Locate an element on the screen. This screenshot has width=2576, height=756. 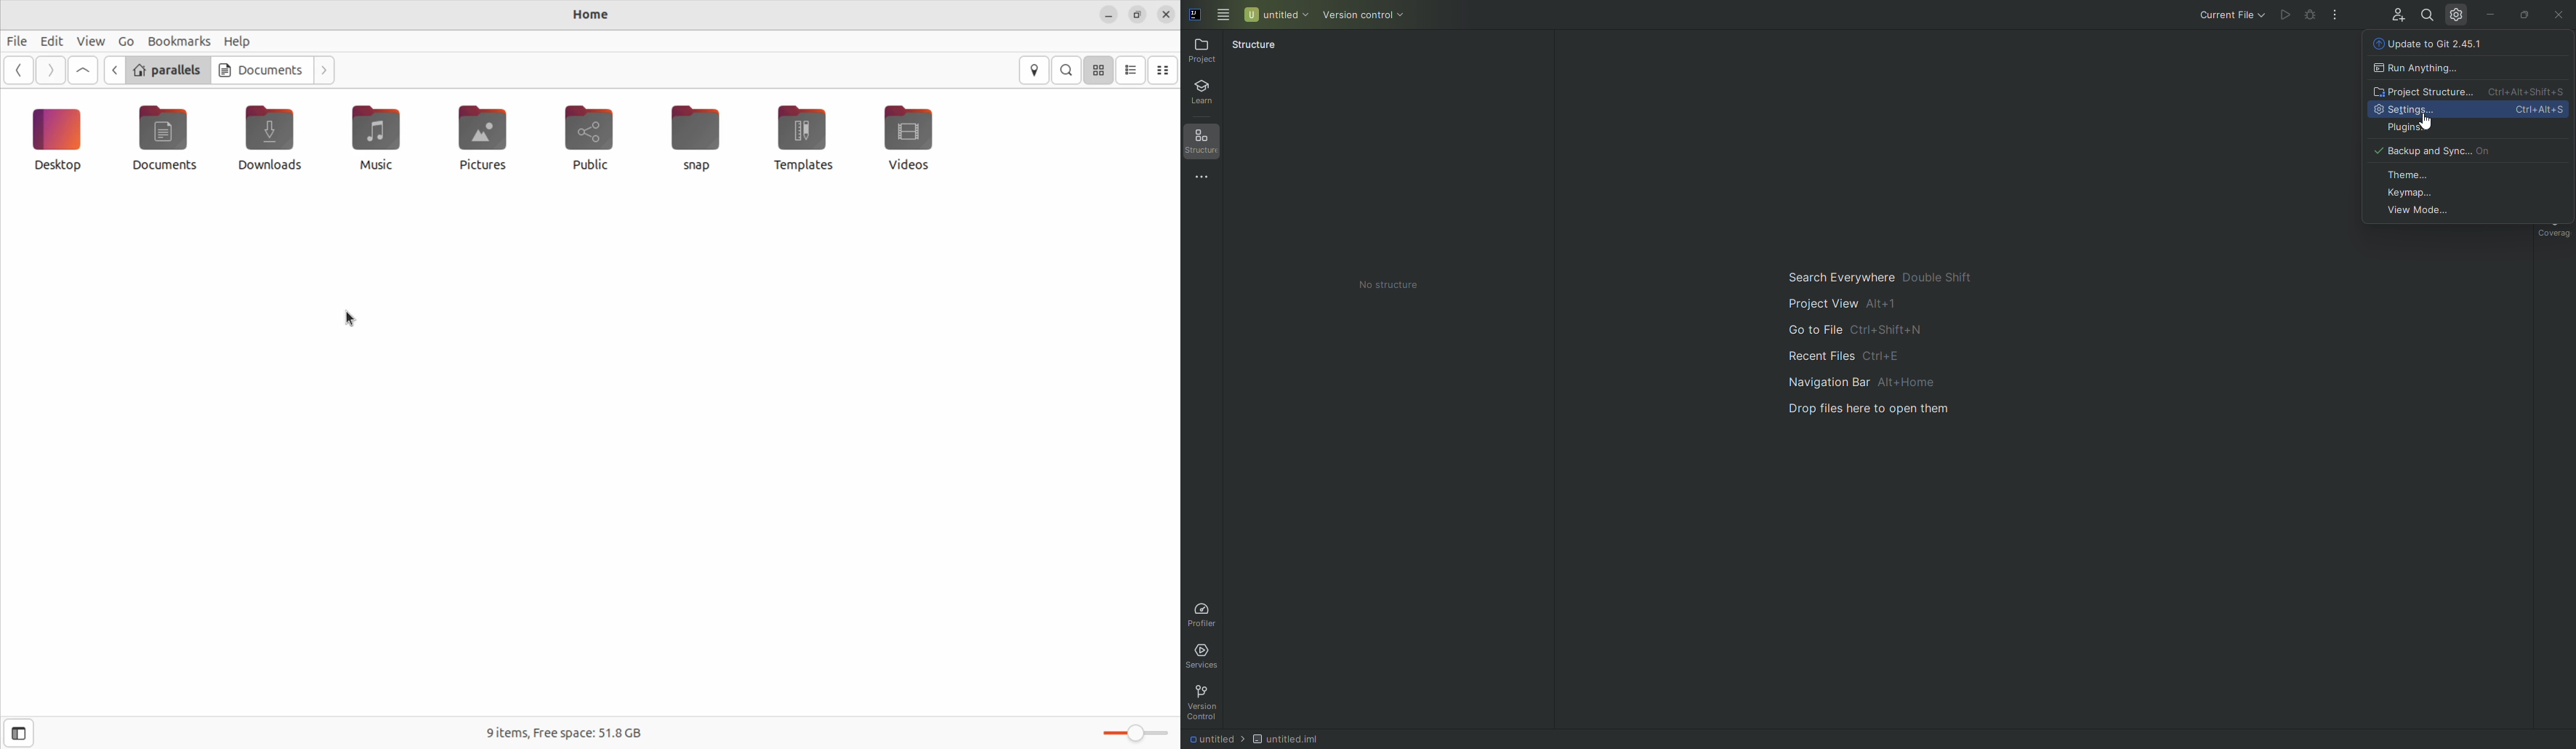
Version control is located at coordinates (1369, 16).